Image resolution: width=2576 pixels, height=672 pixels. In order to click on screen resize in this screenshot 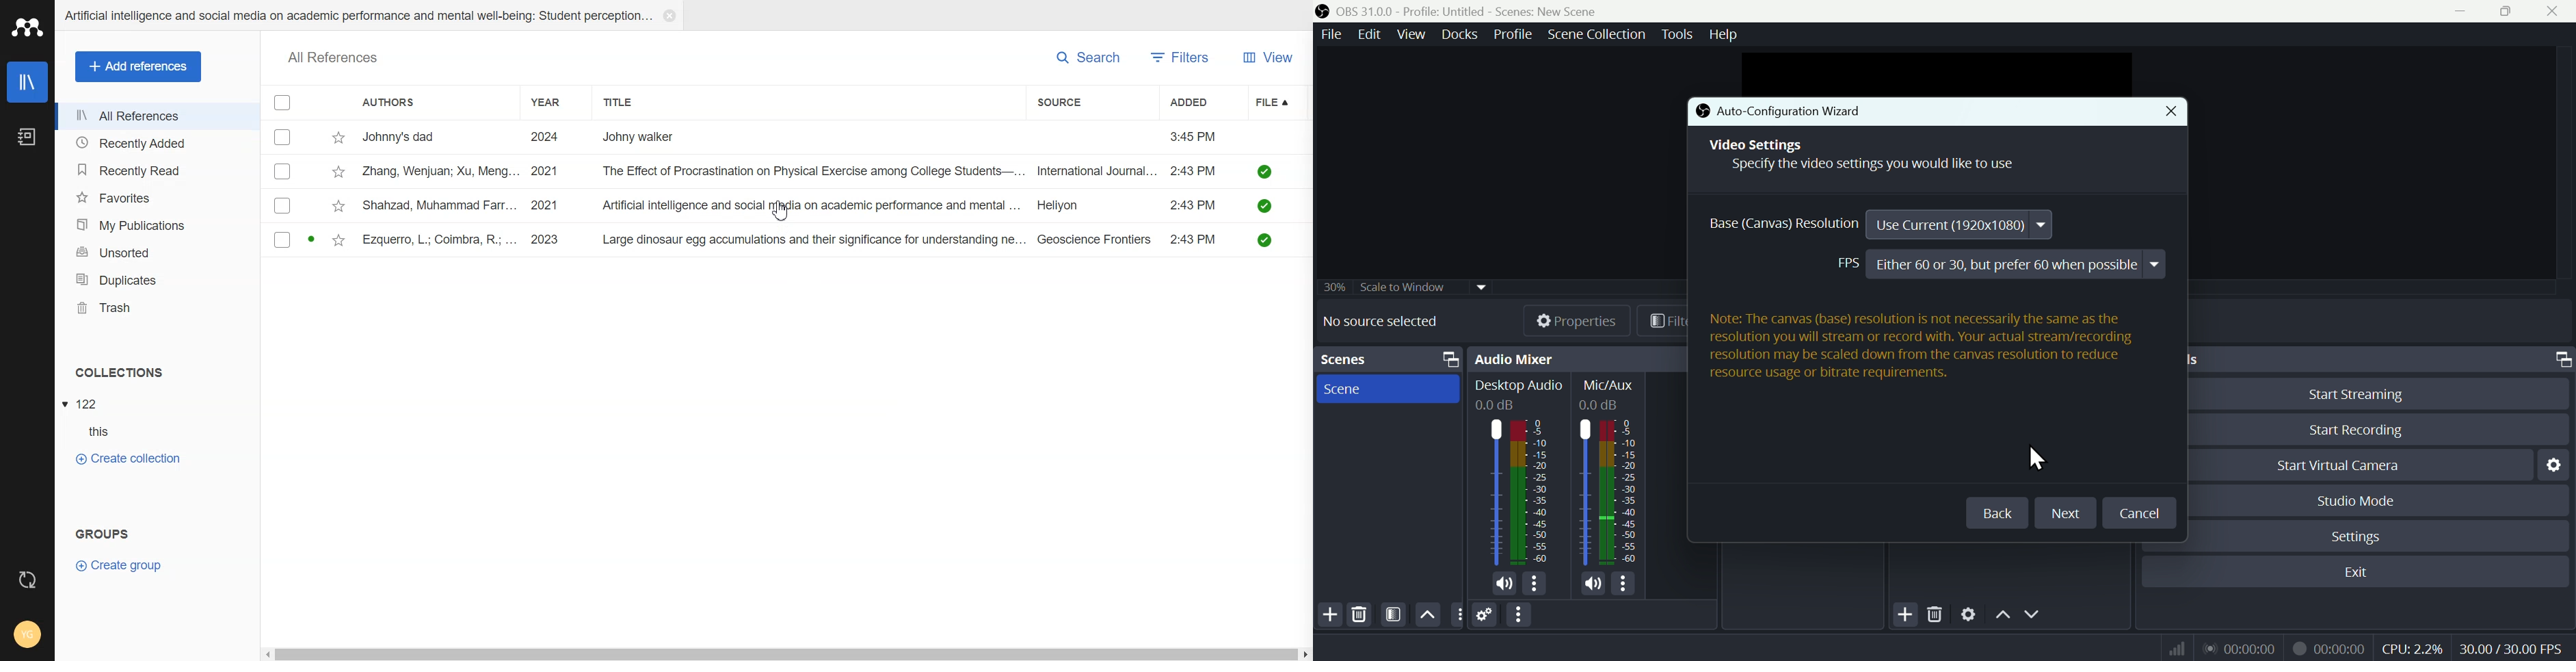, I will do `click(1447, 359)`.